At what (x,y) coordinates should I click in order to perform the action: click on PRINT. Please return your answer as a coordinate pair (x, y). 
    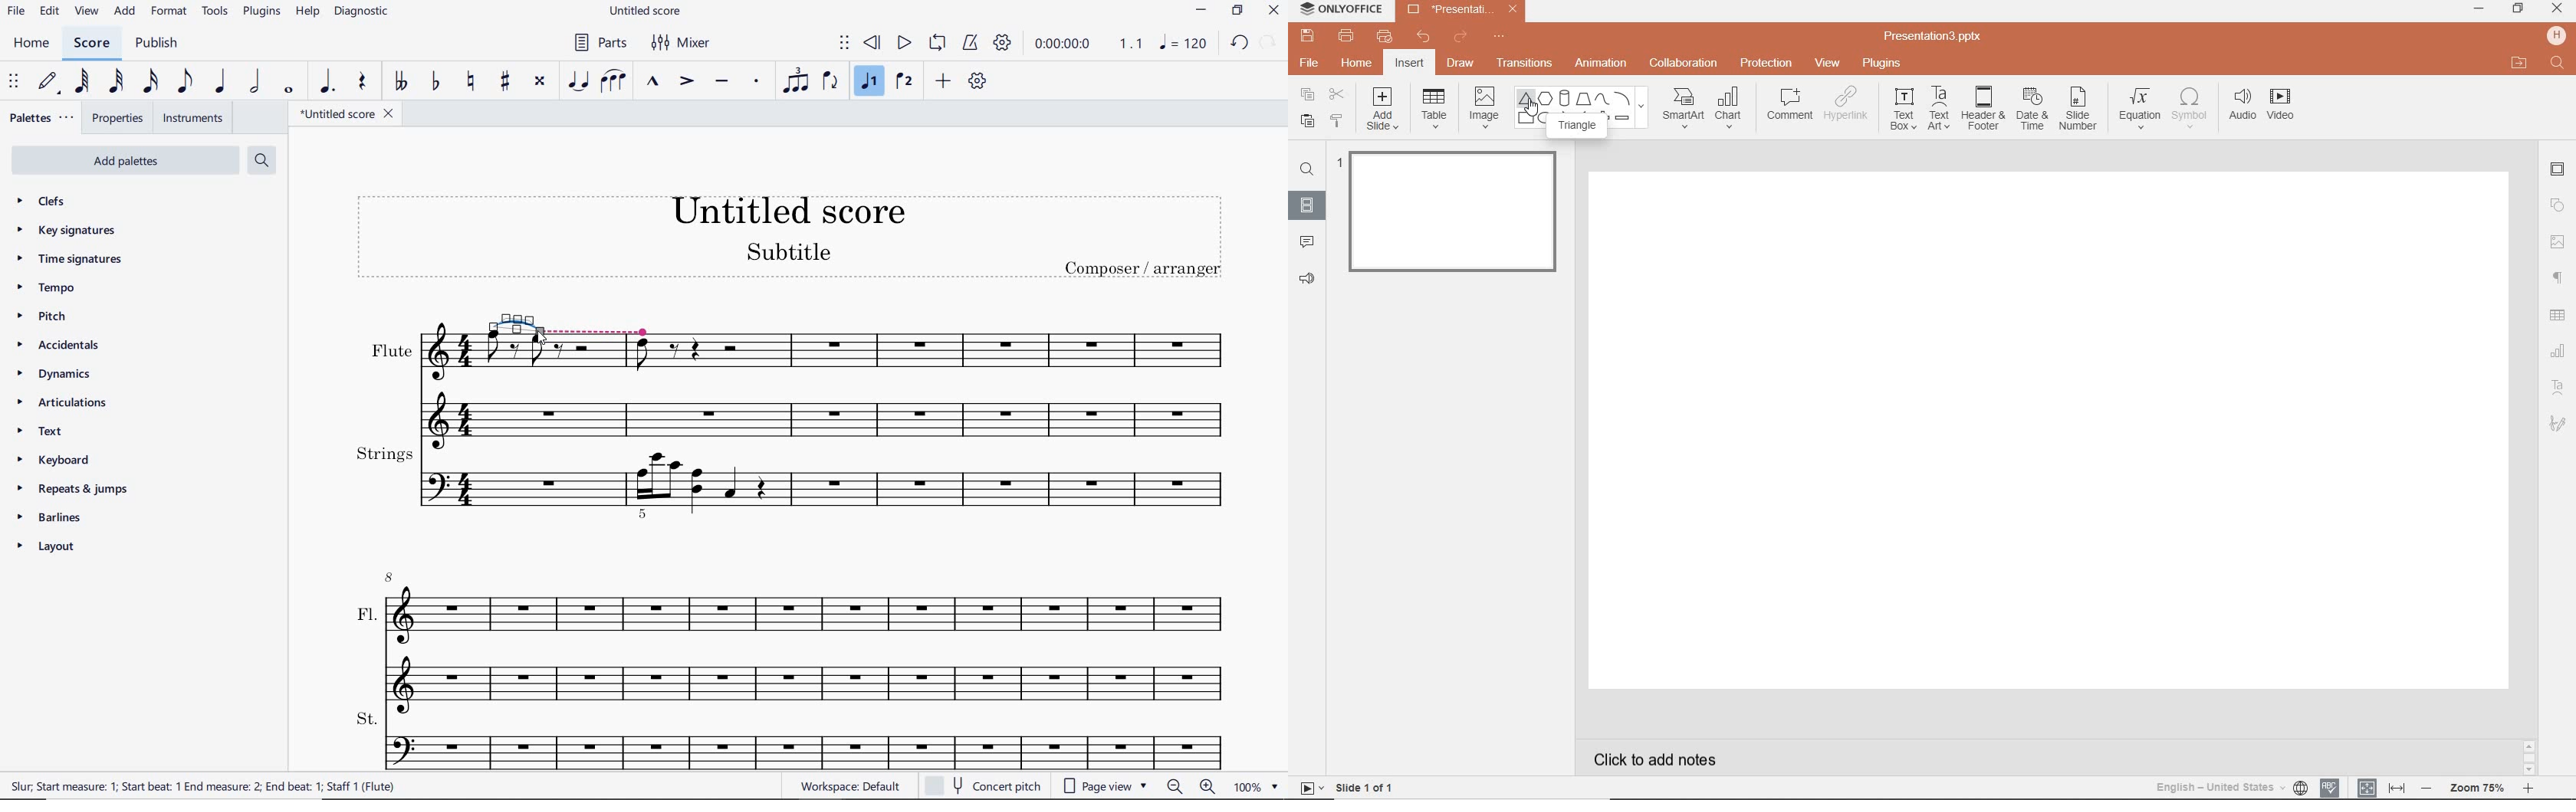
    Looking at the image, I should click on (1346, 37).